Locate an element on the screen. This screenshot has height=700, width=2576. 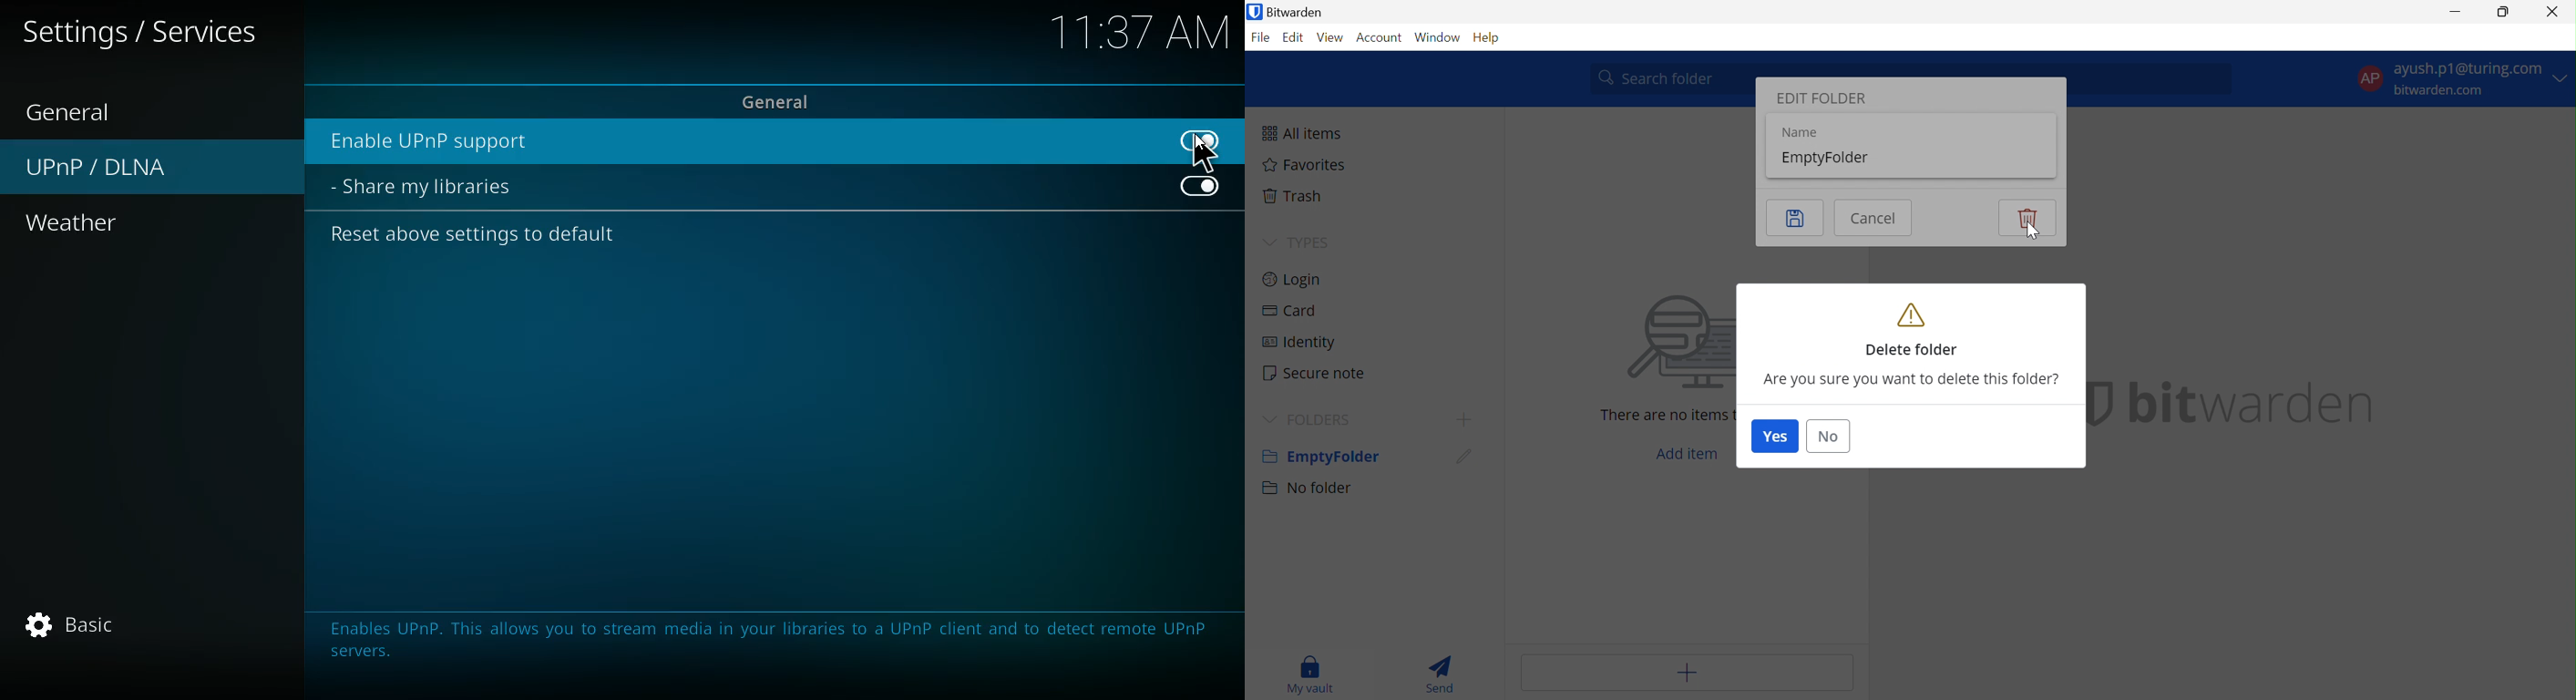
Add item is located at coordinates (1688, 455).